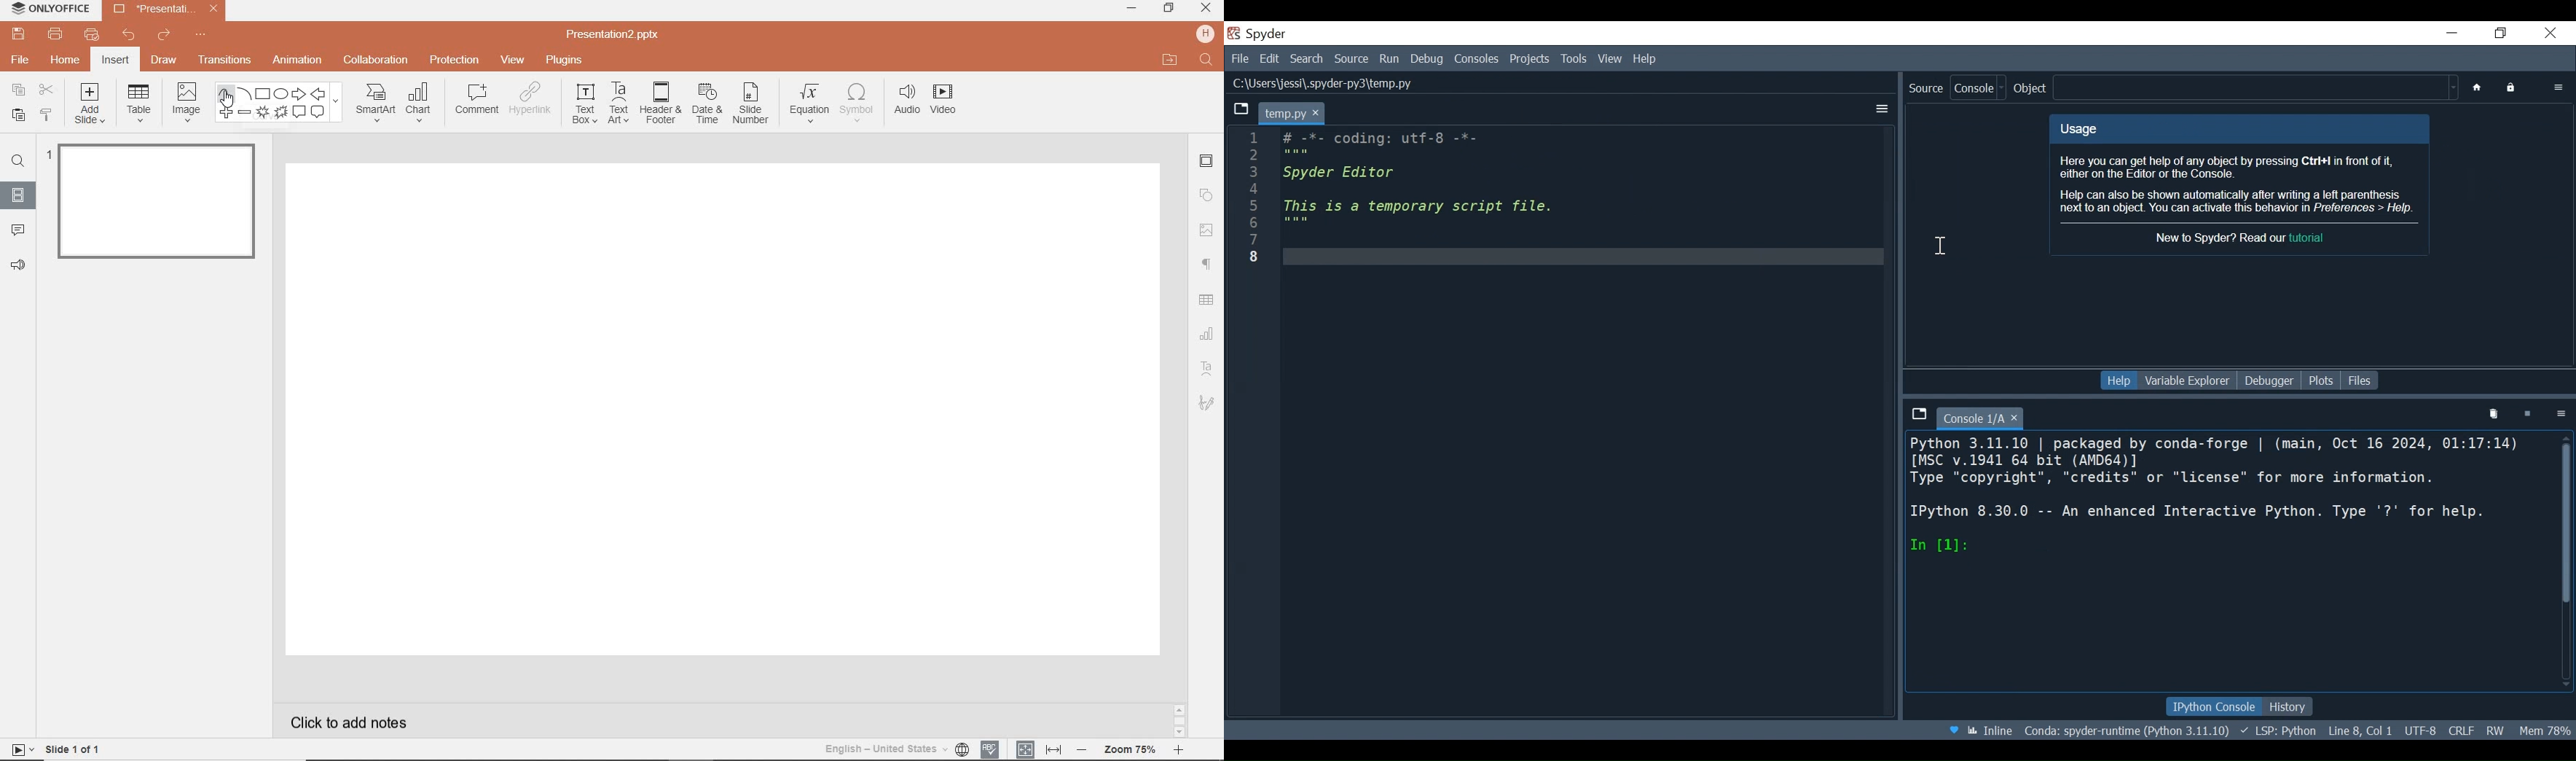  Describe the element at coordinates (1039, 748) in the screenshot. I see `FIT TO SLIDE / FIT TO WIDTH` at that location.